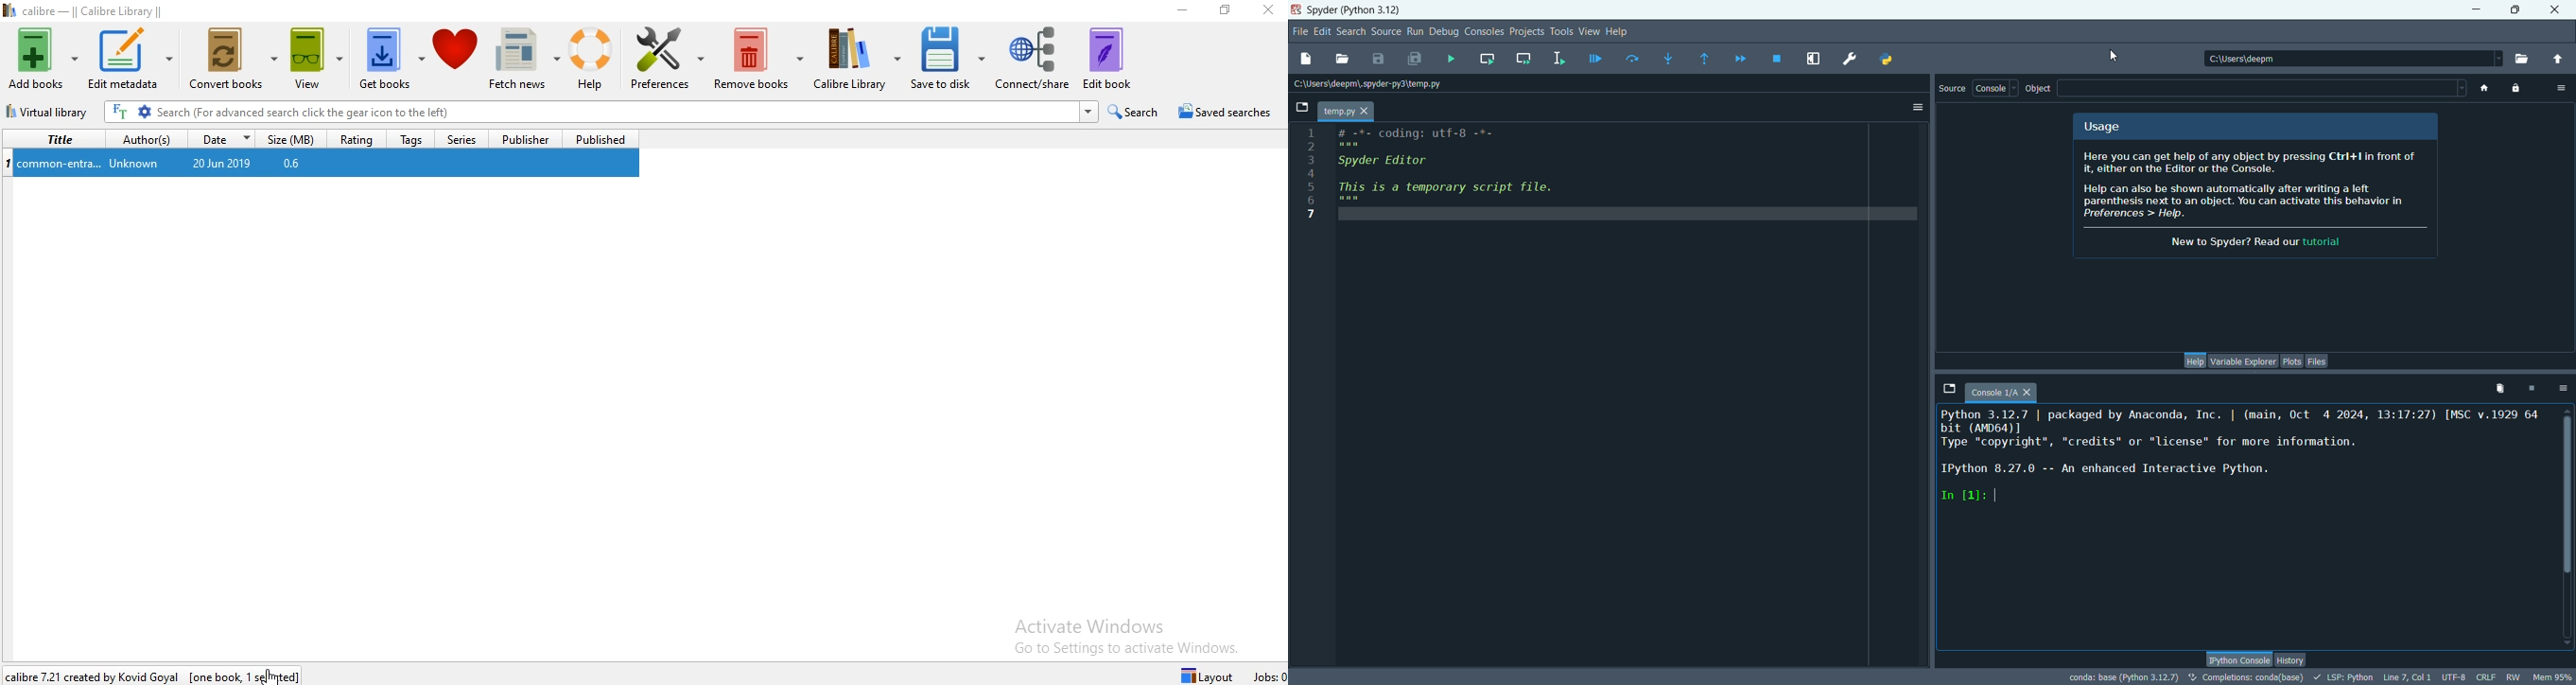 This screenshot has width=2576, height=700. I want to click on Date, so click(227, 138).